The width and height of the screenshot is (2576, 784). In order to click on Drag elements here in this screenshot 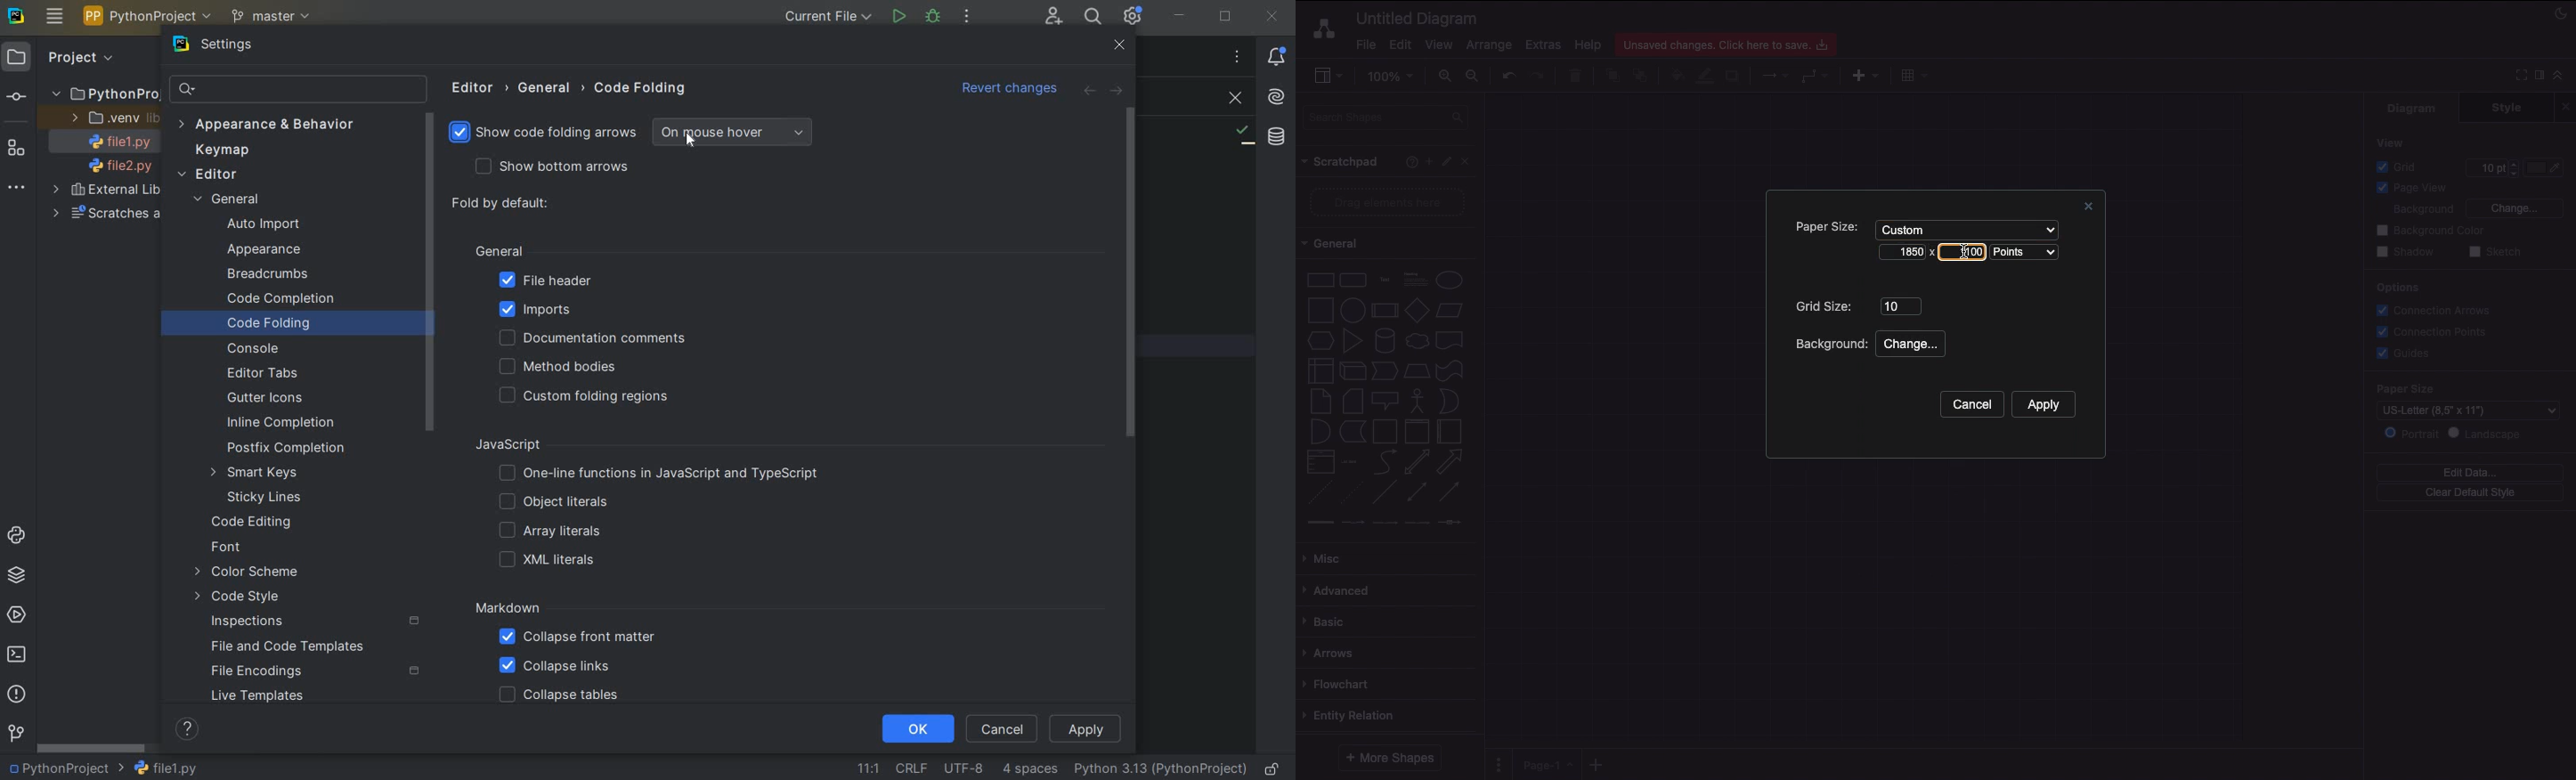, I will do `click(1390, 202)`.